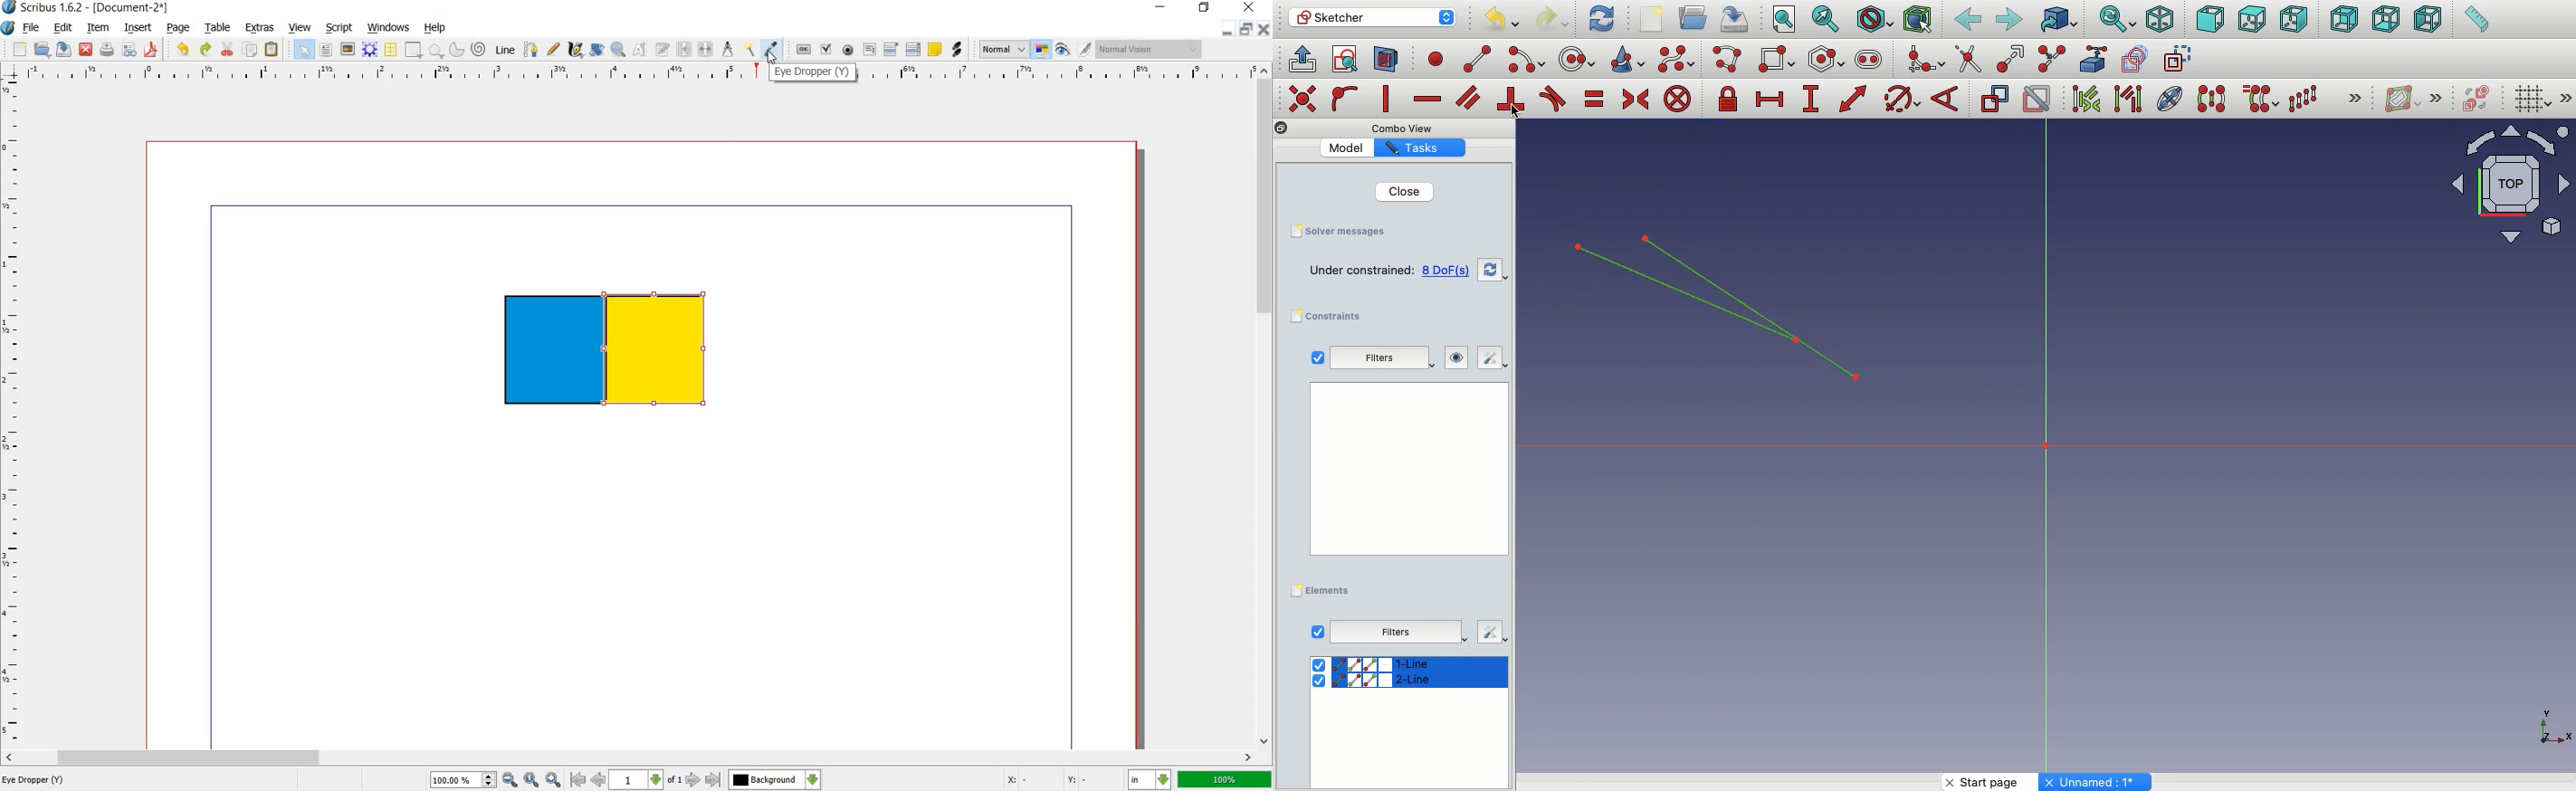  What do you see at coordinates (272, 48) in the screenshot?
I see `paste` at bounding box center [272, 48].